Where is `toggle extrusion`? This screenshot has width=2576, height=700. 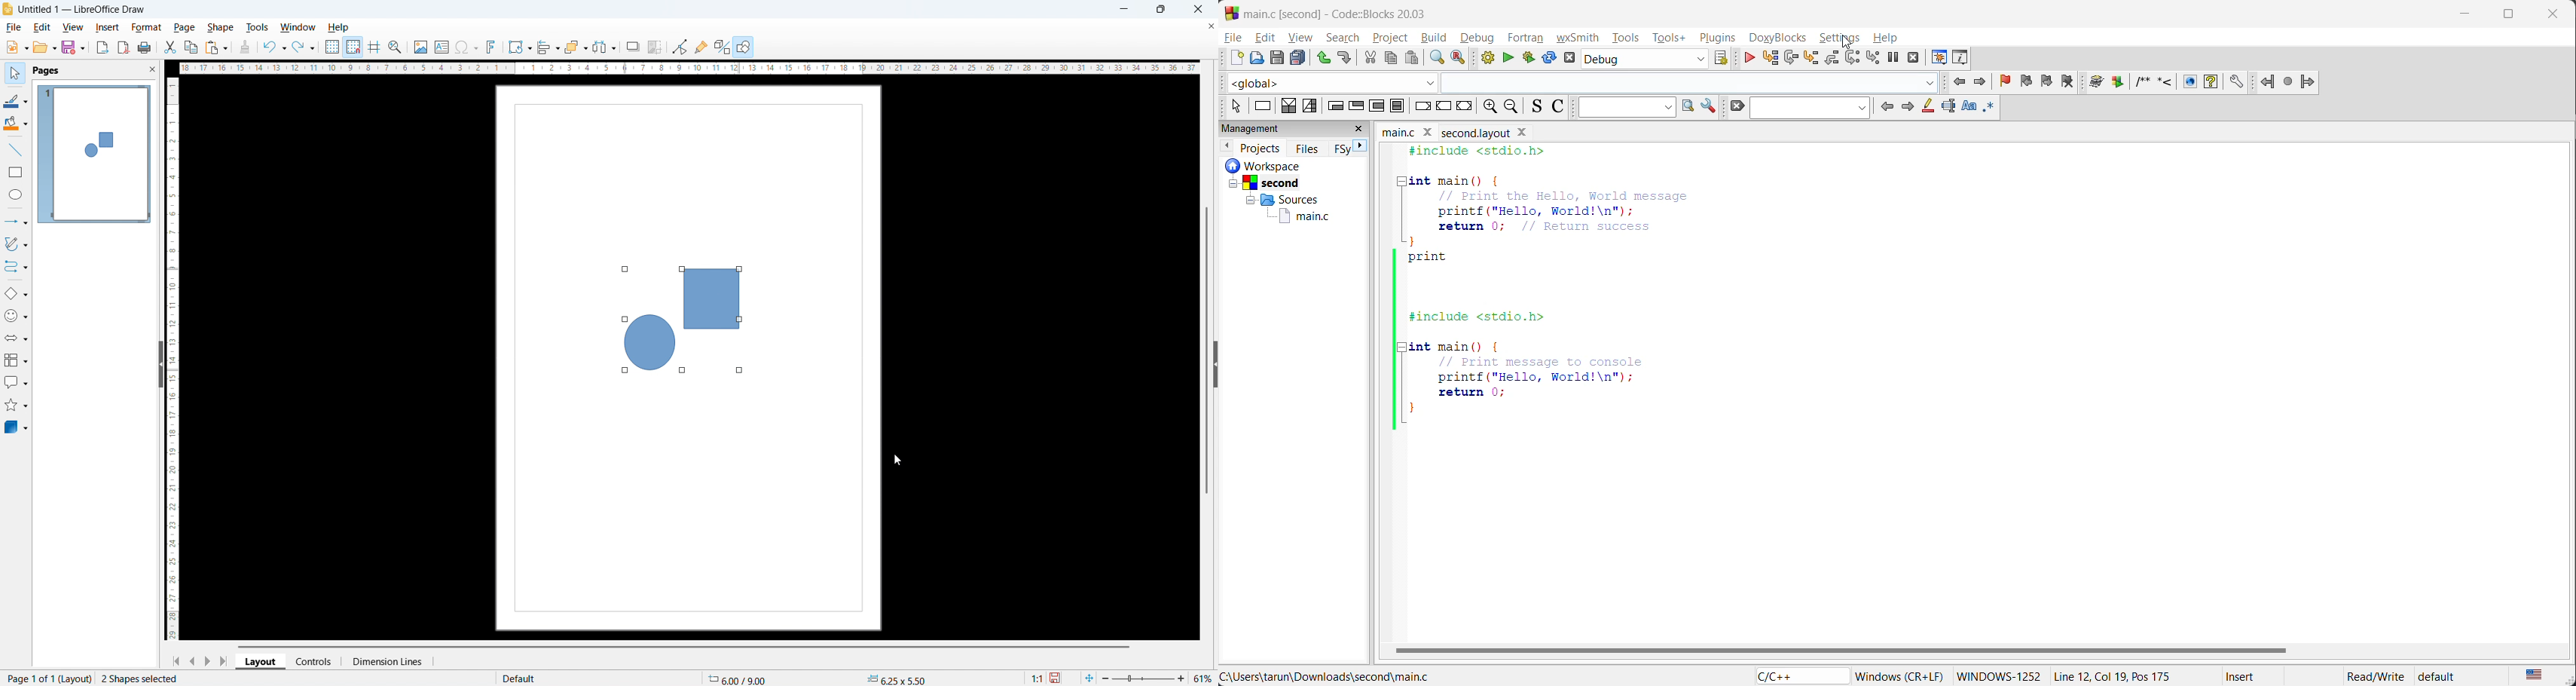 toggle extrusion is located at coordinates (722, 47).